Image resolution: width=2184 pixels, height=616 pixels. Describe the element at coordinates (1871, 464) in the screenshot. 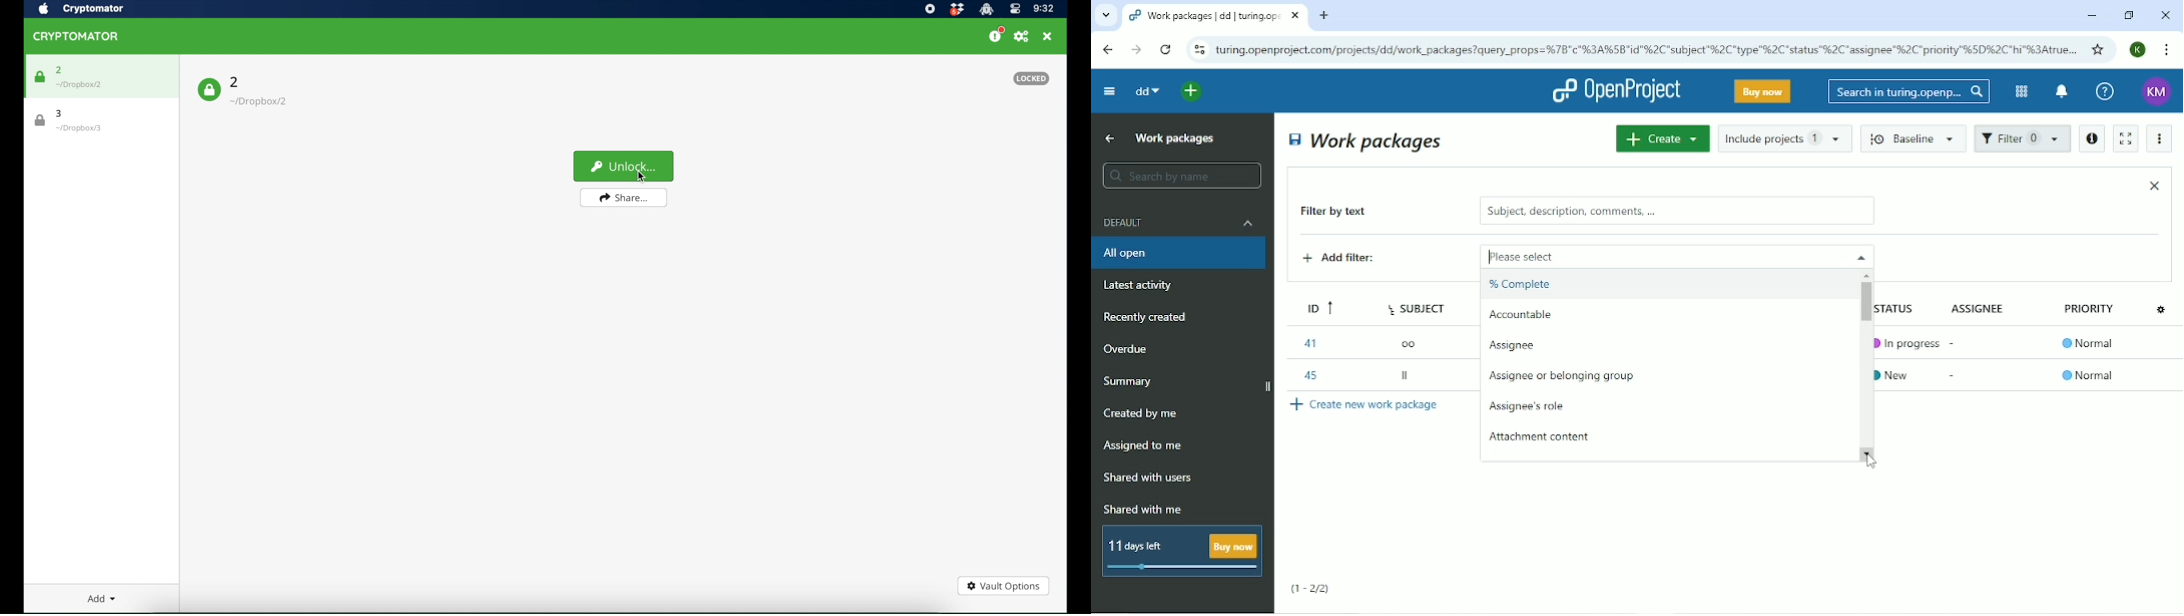

I see `Cursor` at that location.